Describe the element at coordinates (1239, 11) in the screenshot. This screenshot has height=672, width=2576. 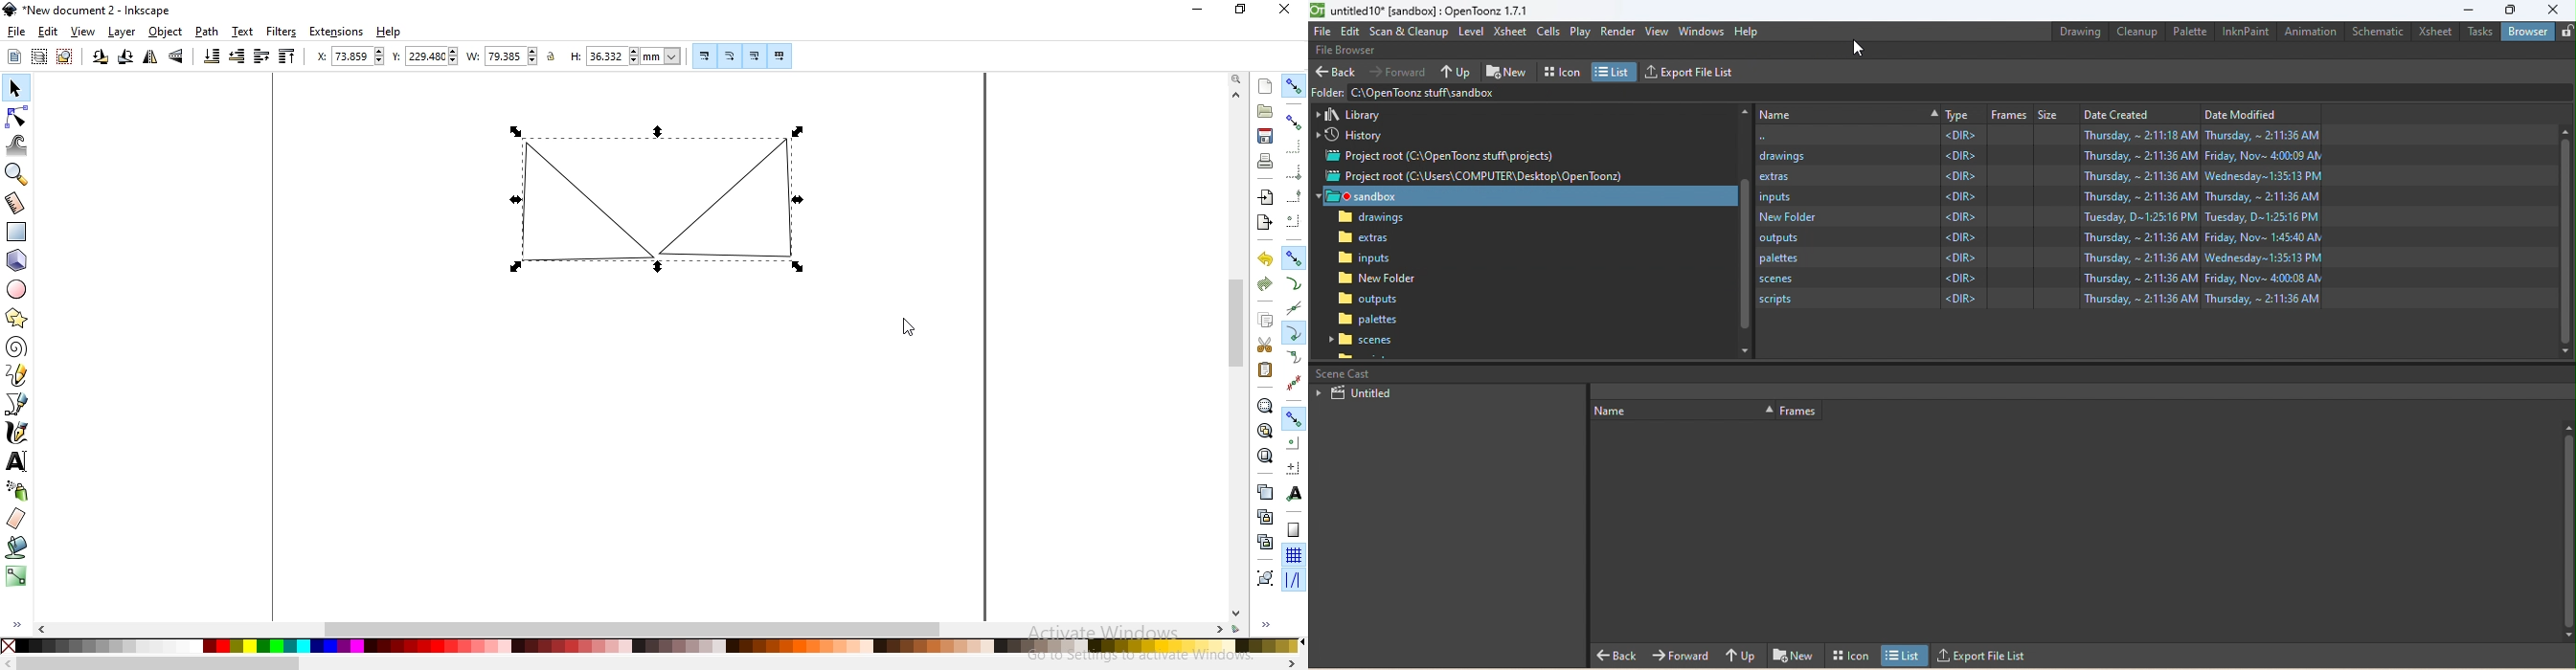
I see `maximize` at that location.